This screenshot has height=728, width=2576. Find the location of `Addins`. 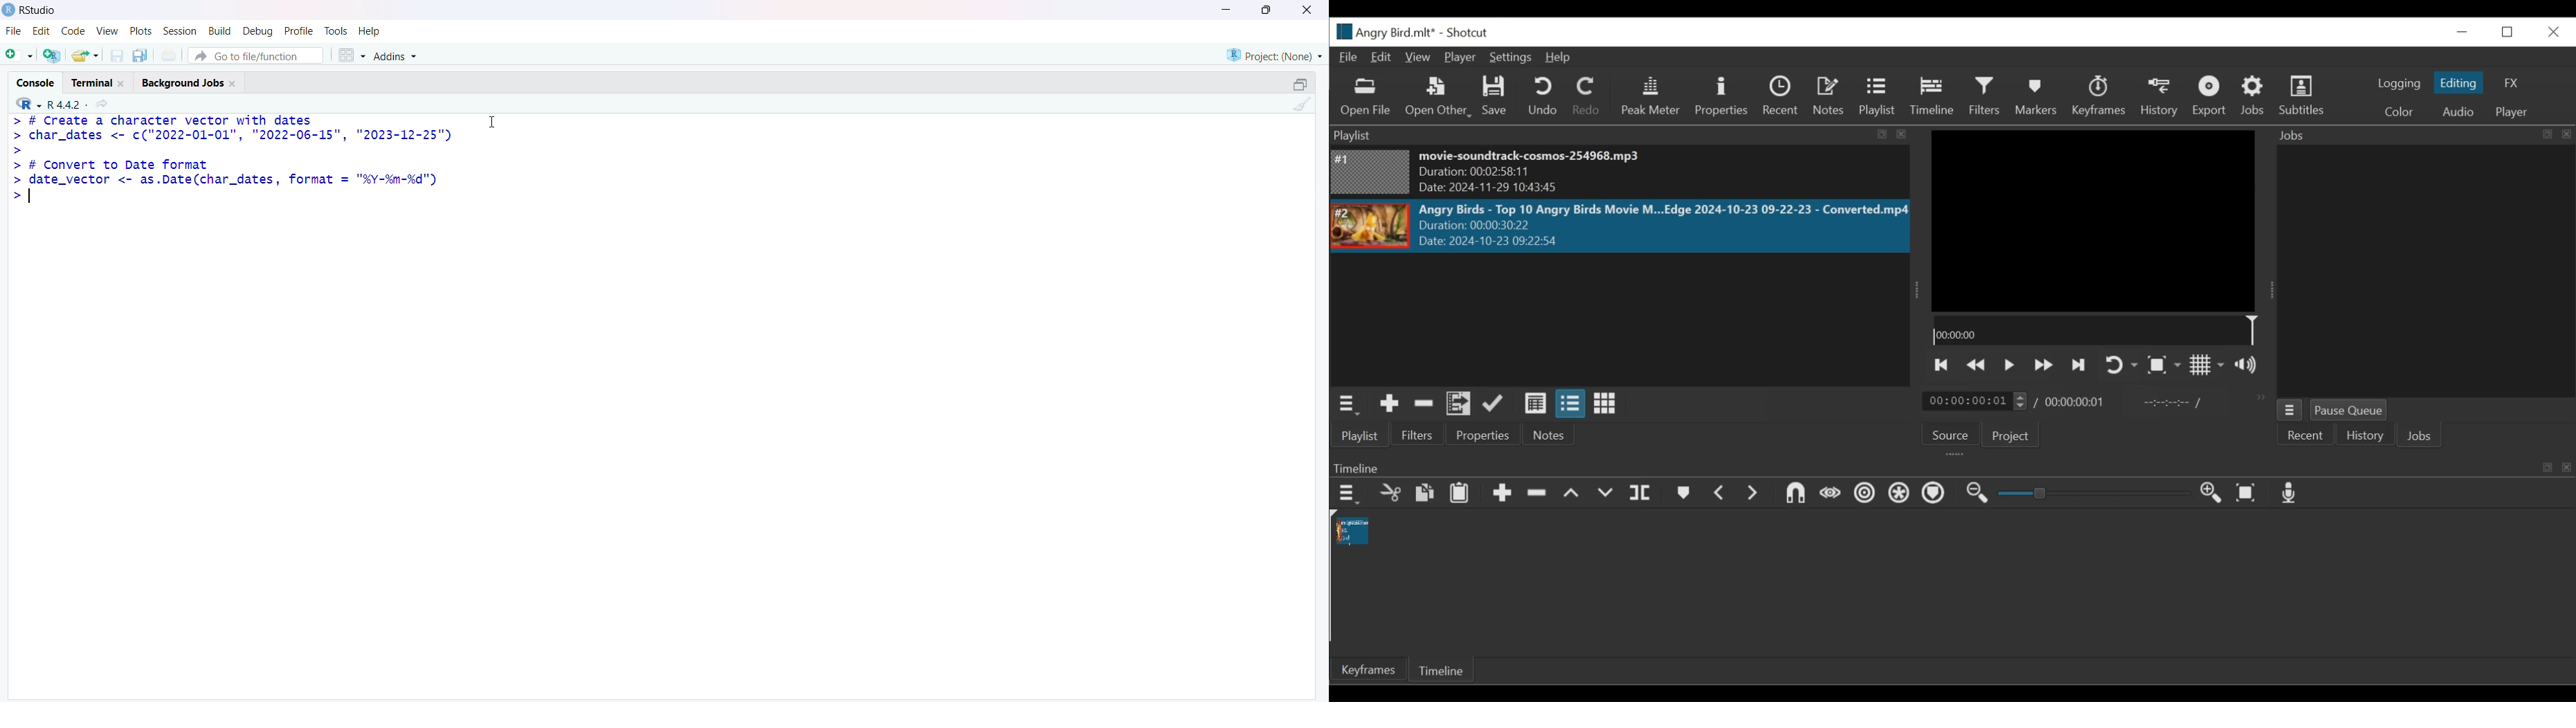

Addins is located at coordinates (399, 57).